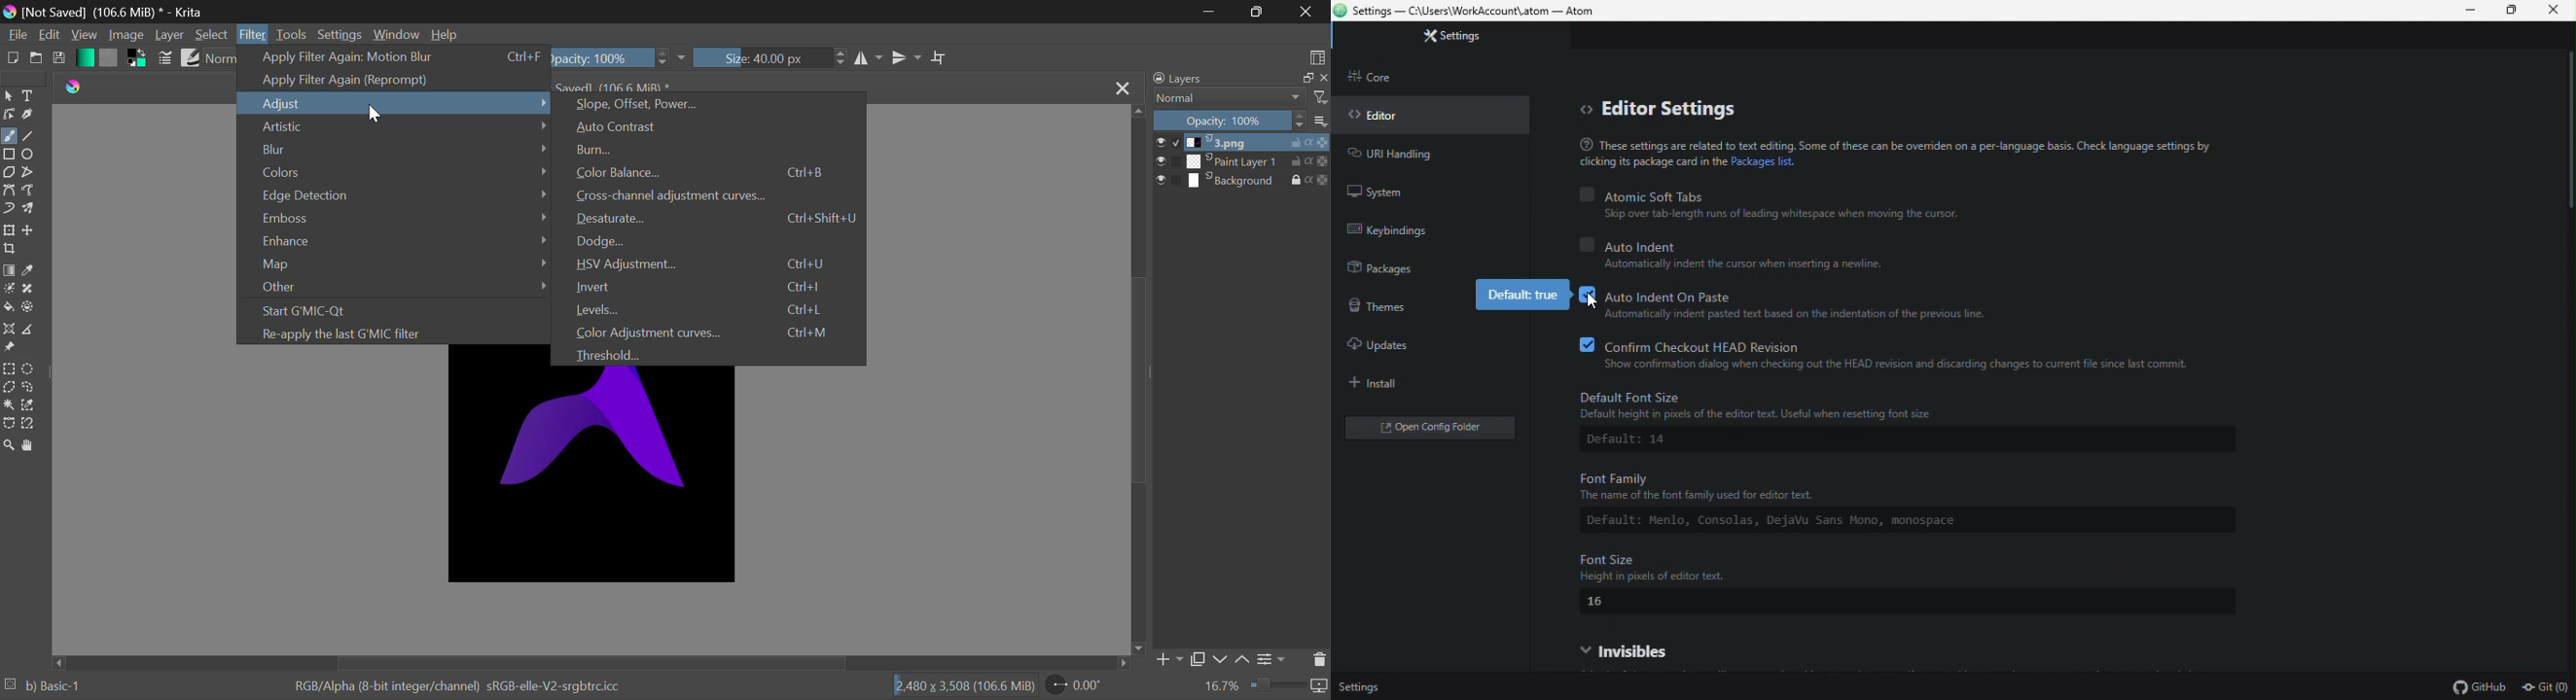  What do you see at coordinates (445, 34) in the screenshot?
I see `Help` at bounding box center [445, 34].